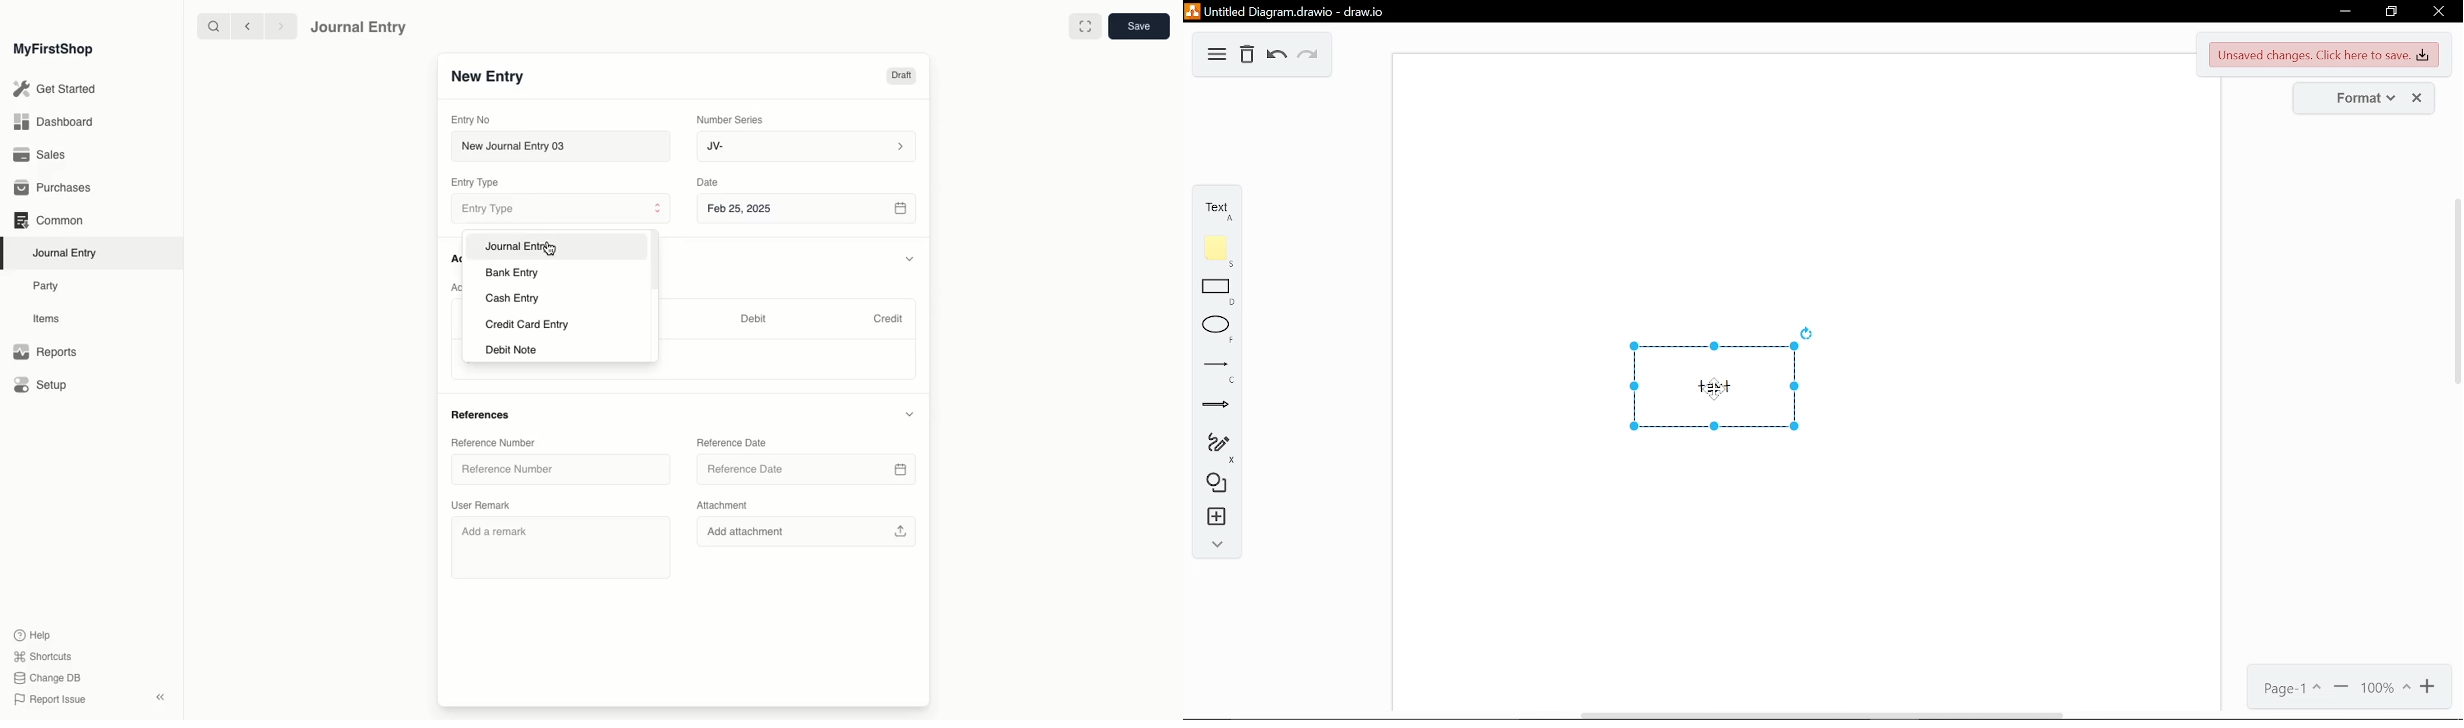 Image resolution: width=2464 pixels, height=728 pixels. I want to click on Full width toggle, so click(1084, 27).